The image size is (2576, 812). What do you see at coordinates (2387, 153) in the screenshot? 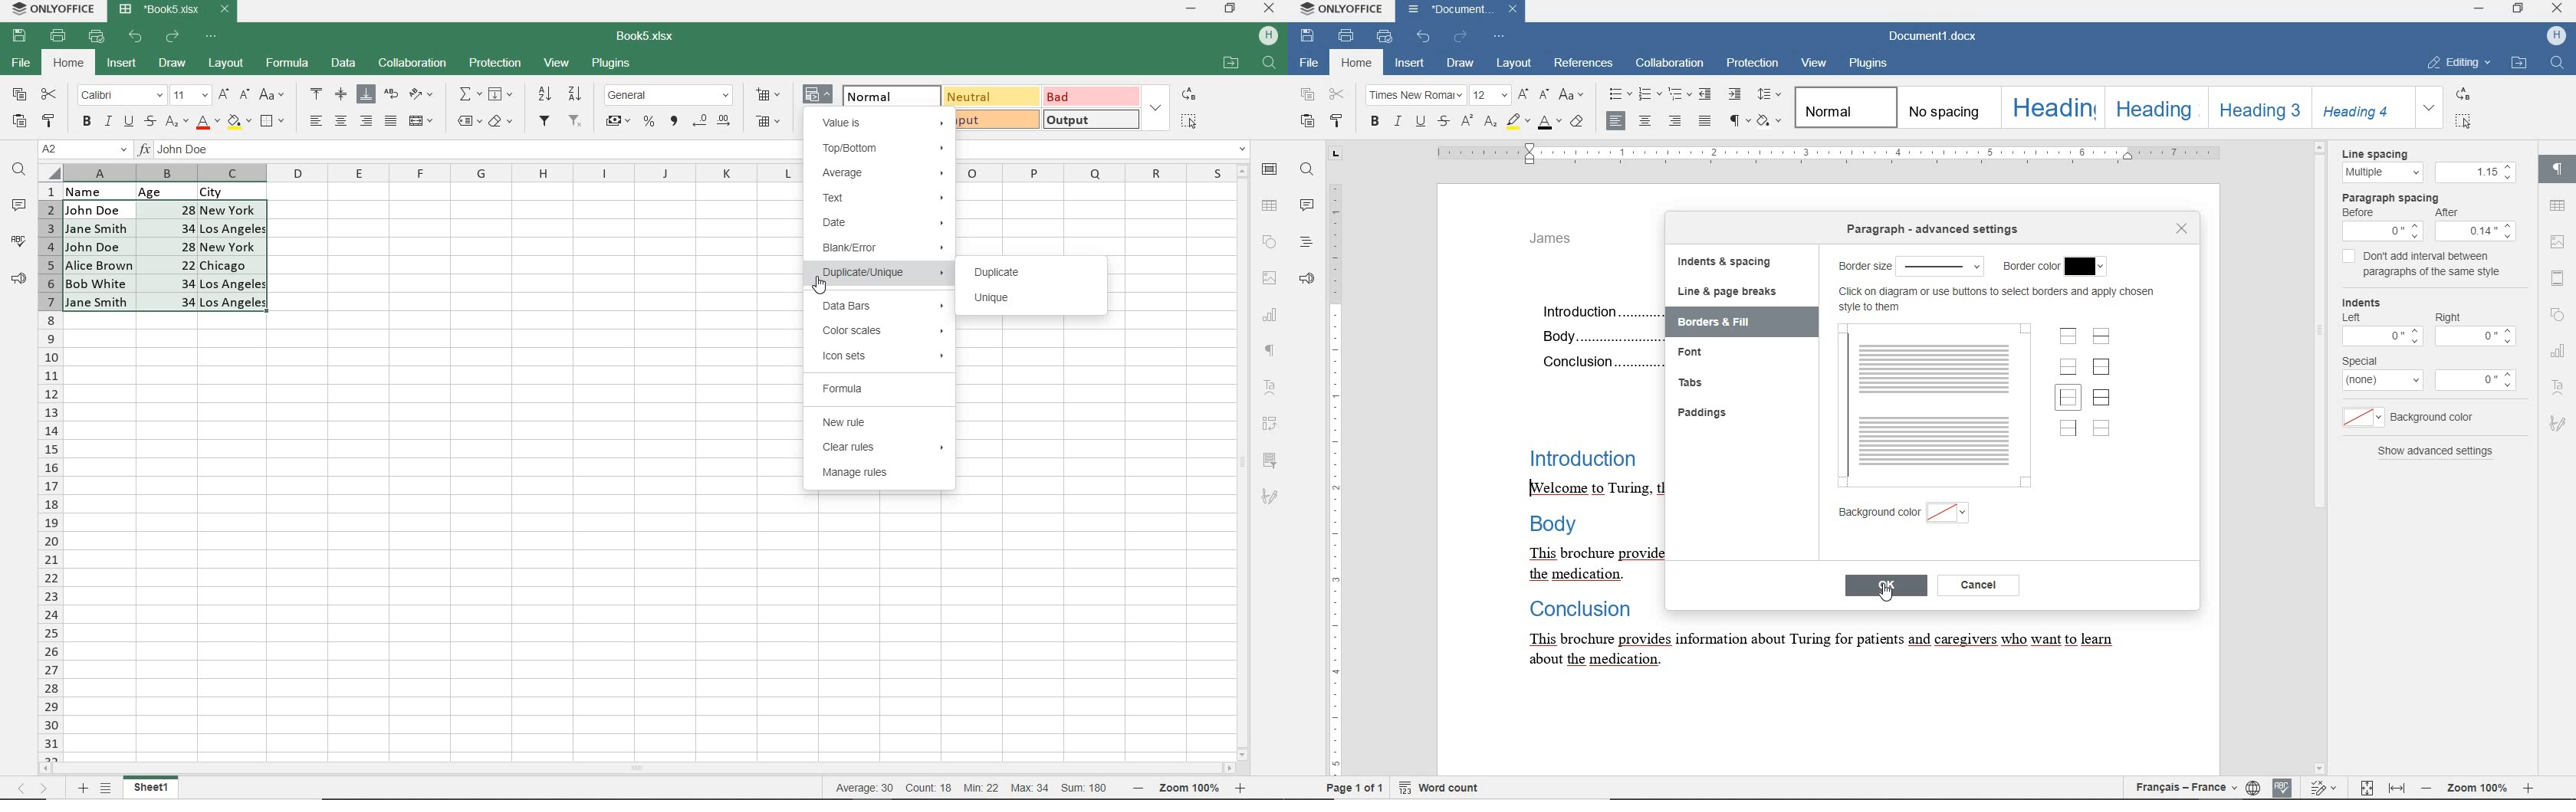
I see `Line spacing` at bounding box center [2387, 153].